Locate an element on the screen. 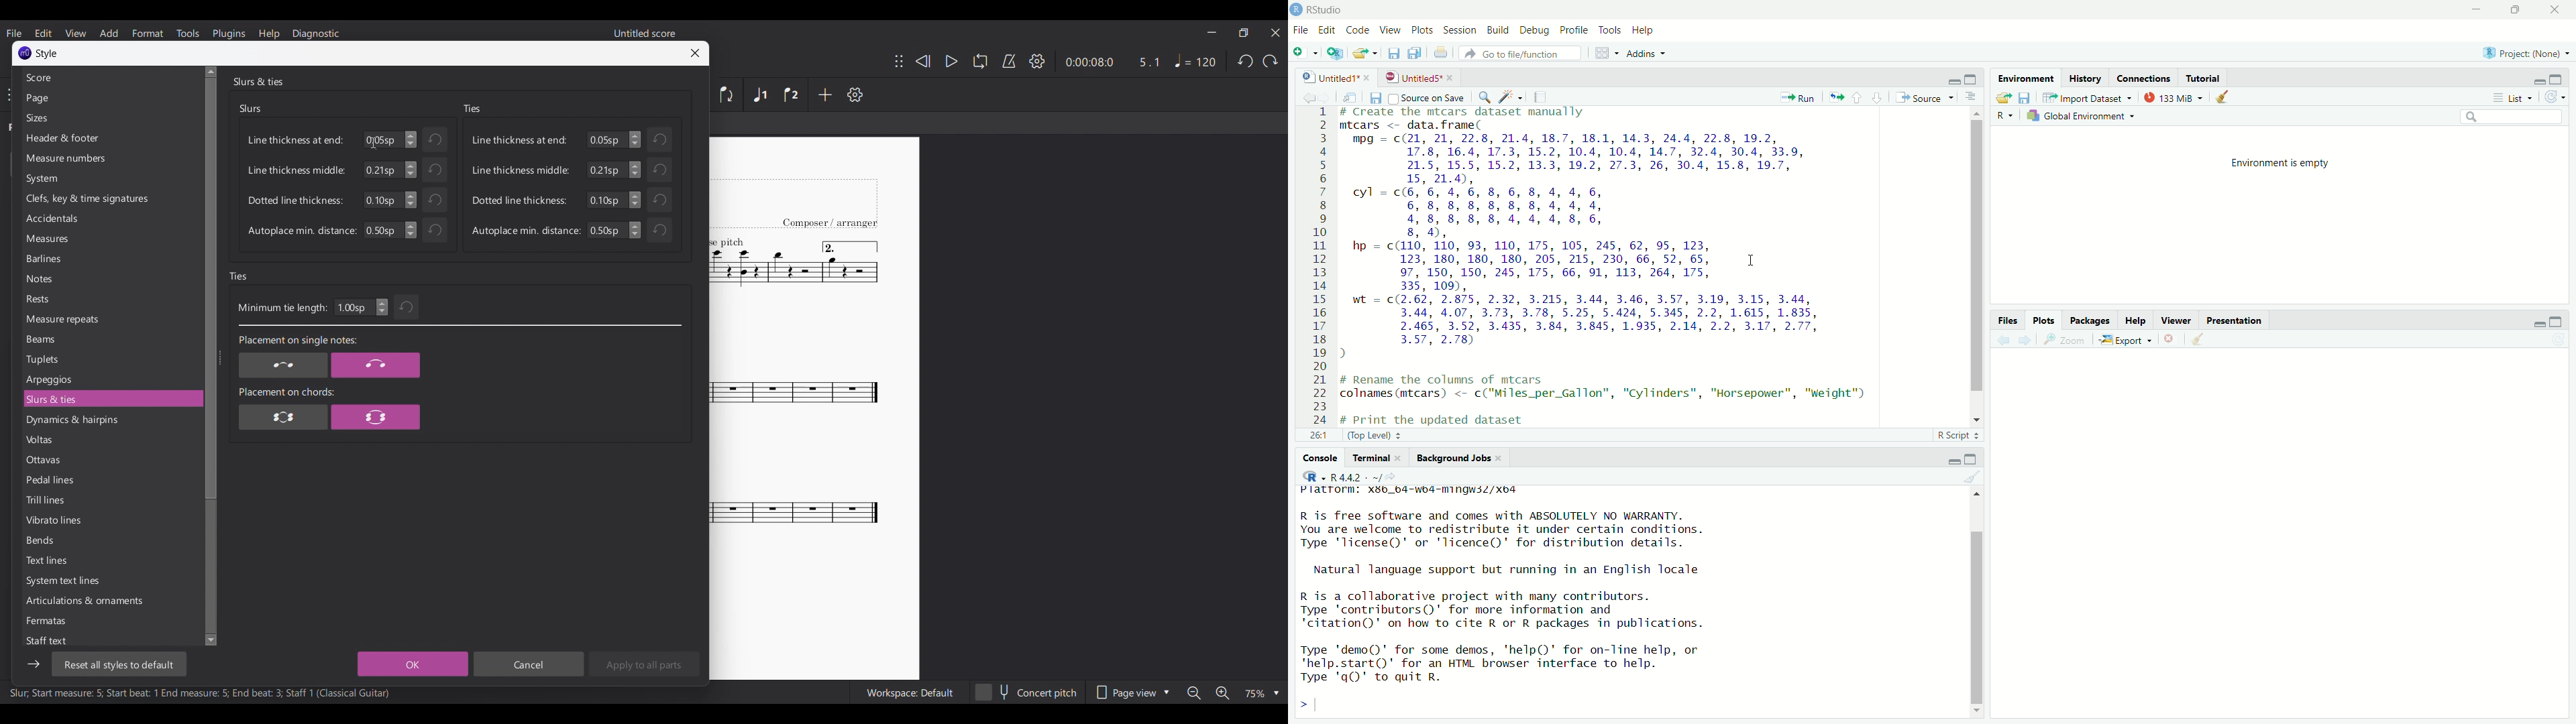  Undo is located at coordinates (659, 139).